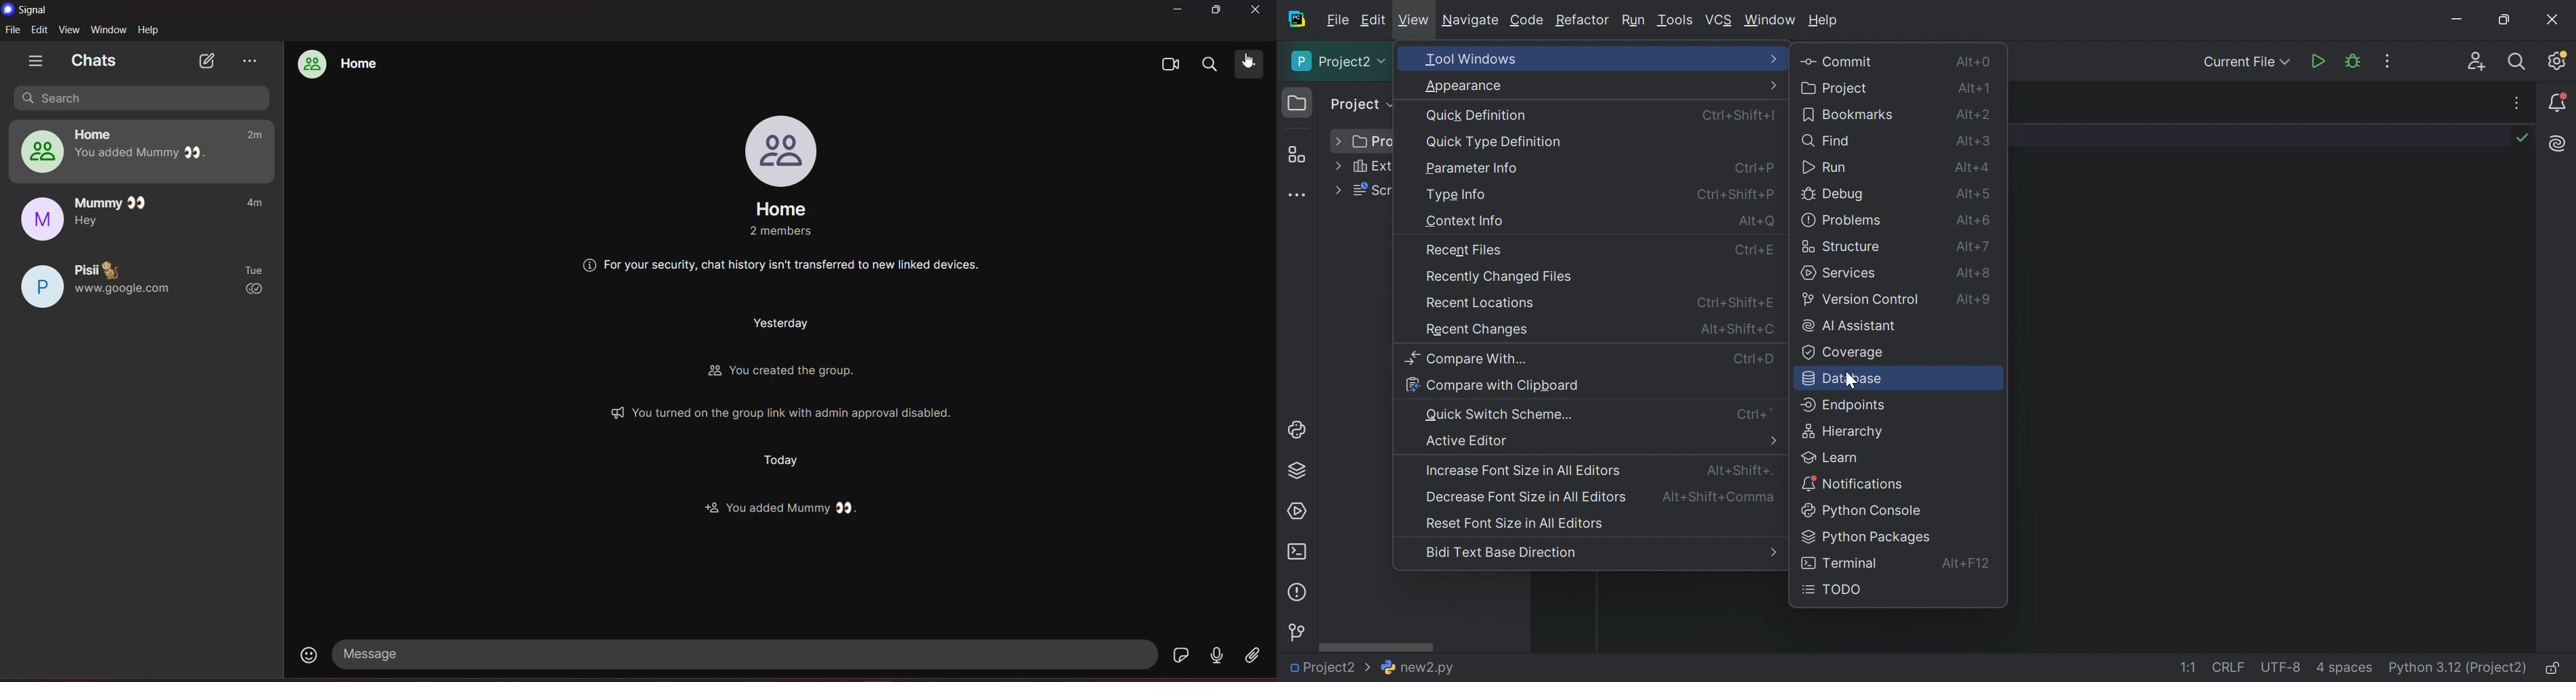 The width and height of the screenshot is (2576, 700). What do you see at coordinates (1178, 11) in the screenshot?
I see `minimize` at bounding box center [1178, 11].